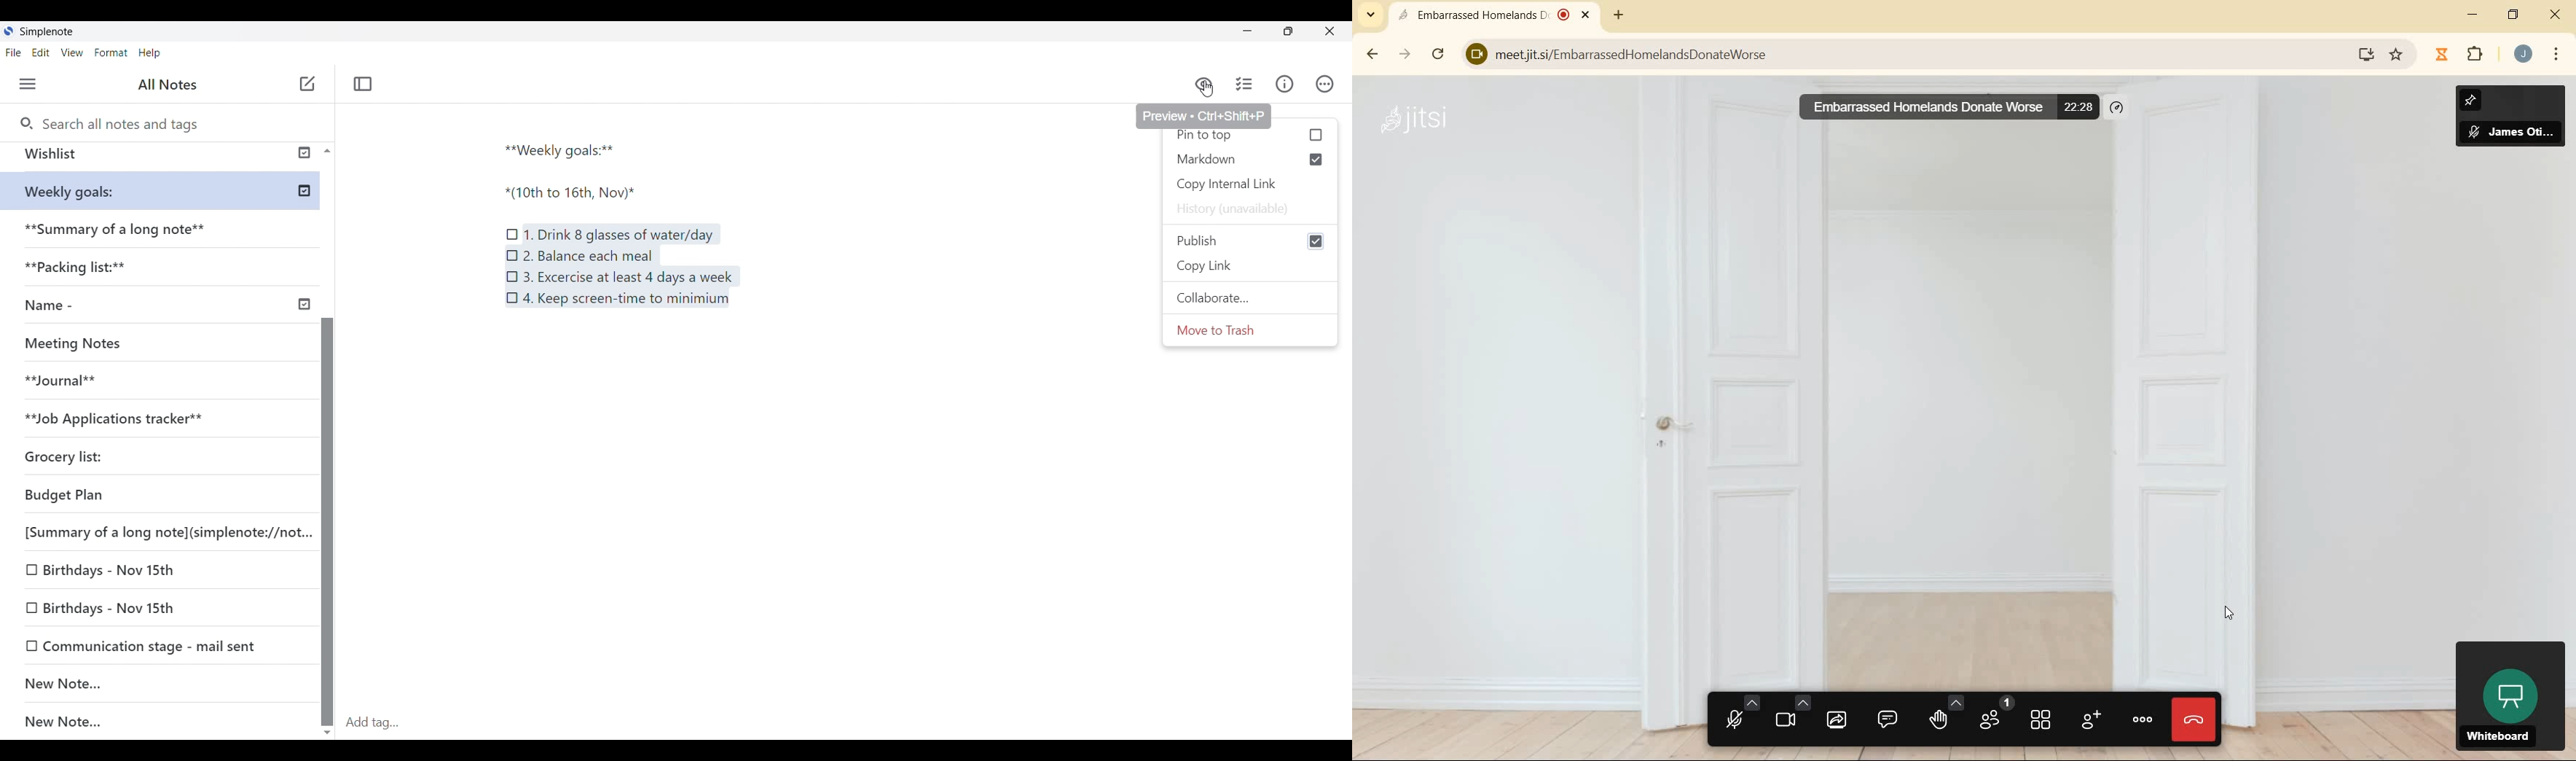 The width and height of the screenshot is (2576, 784). I want to click on Add tag, so click(845, 722).